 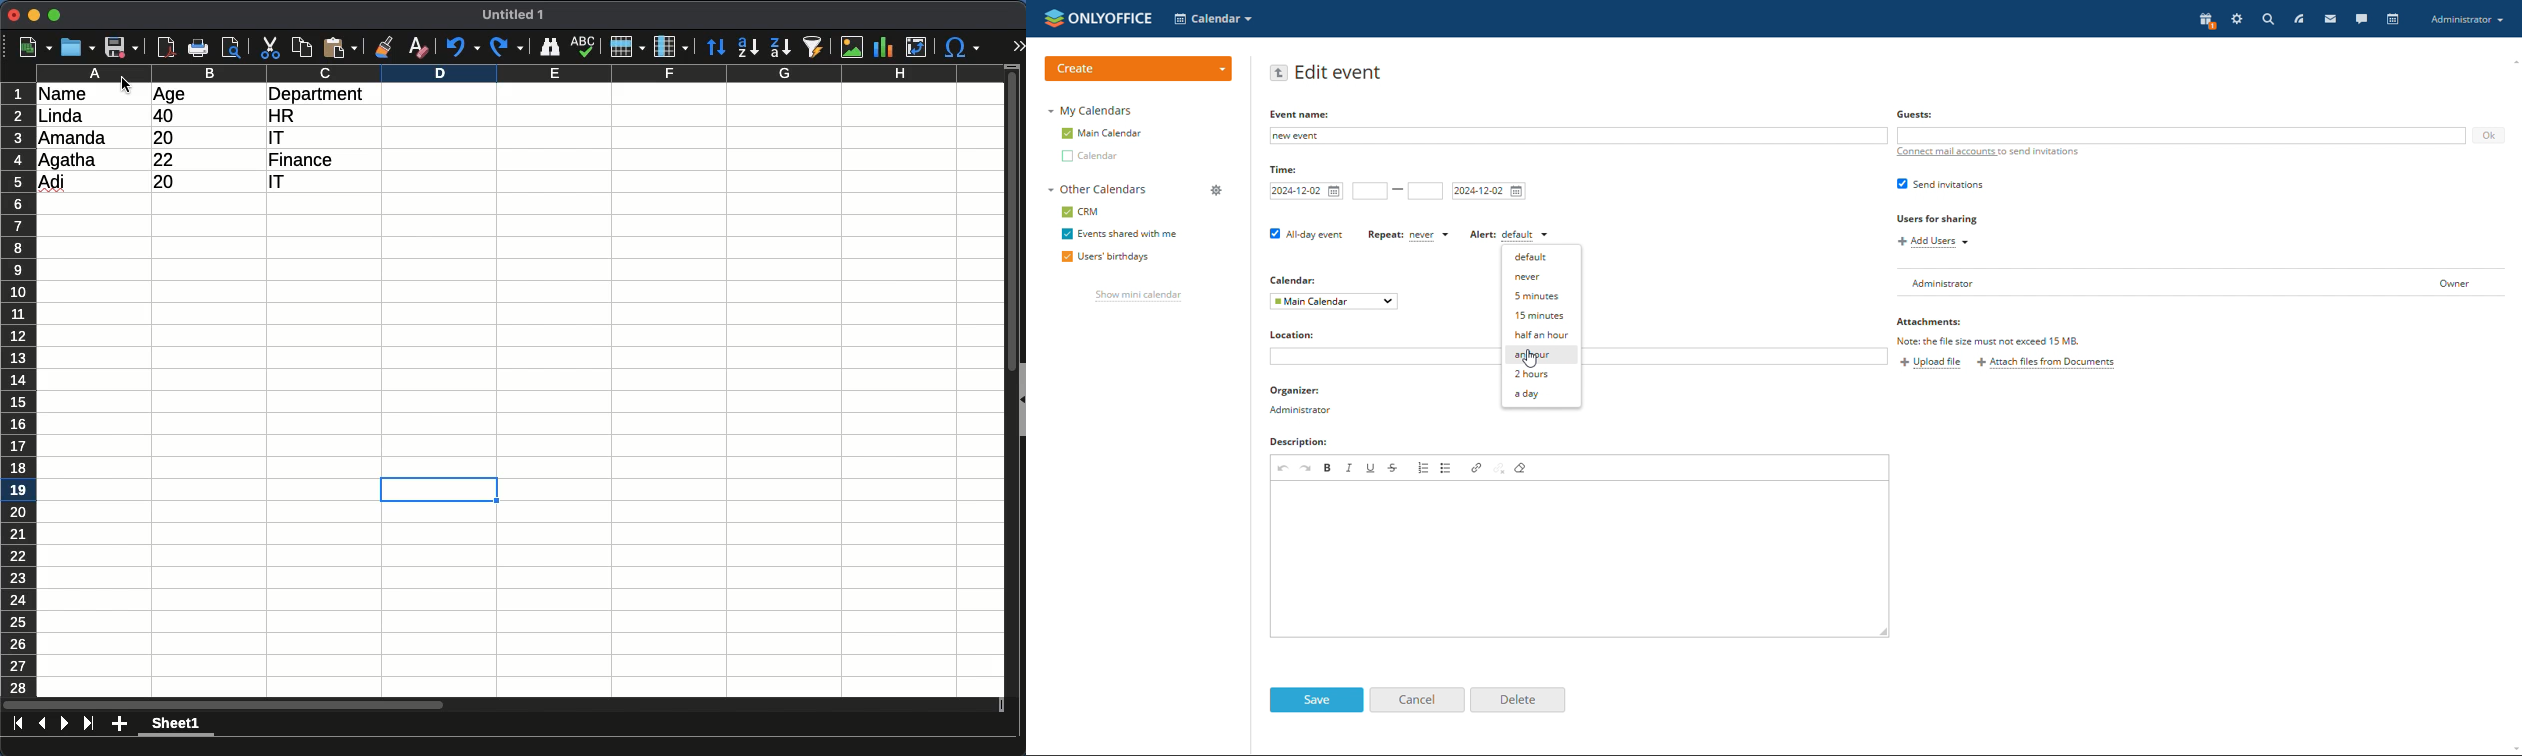 I want to click on start date, so click(x=1307, y=191).